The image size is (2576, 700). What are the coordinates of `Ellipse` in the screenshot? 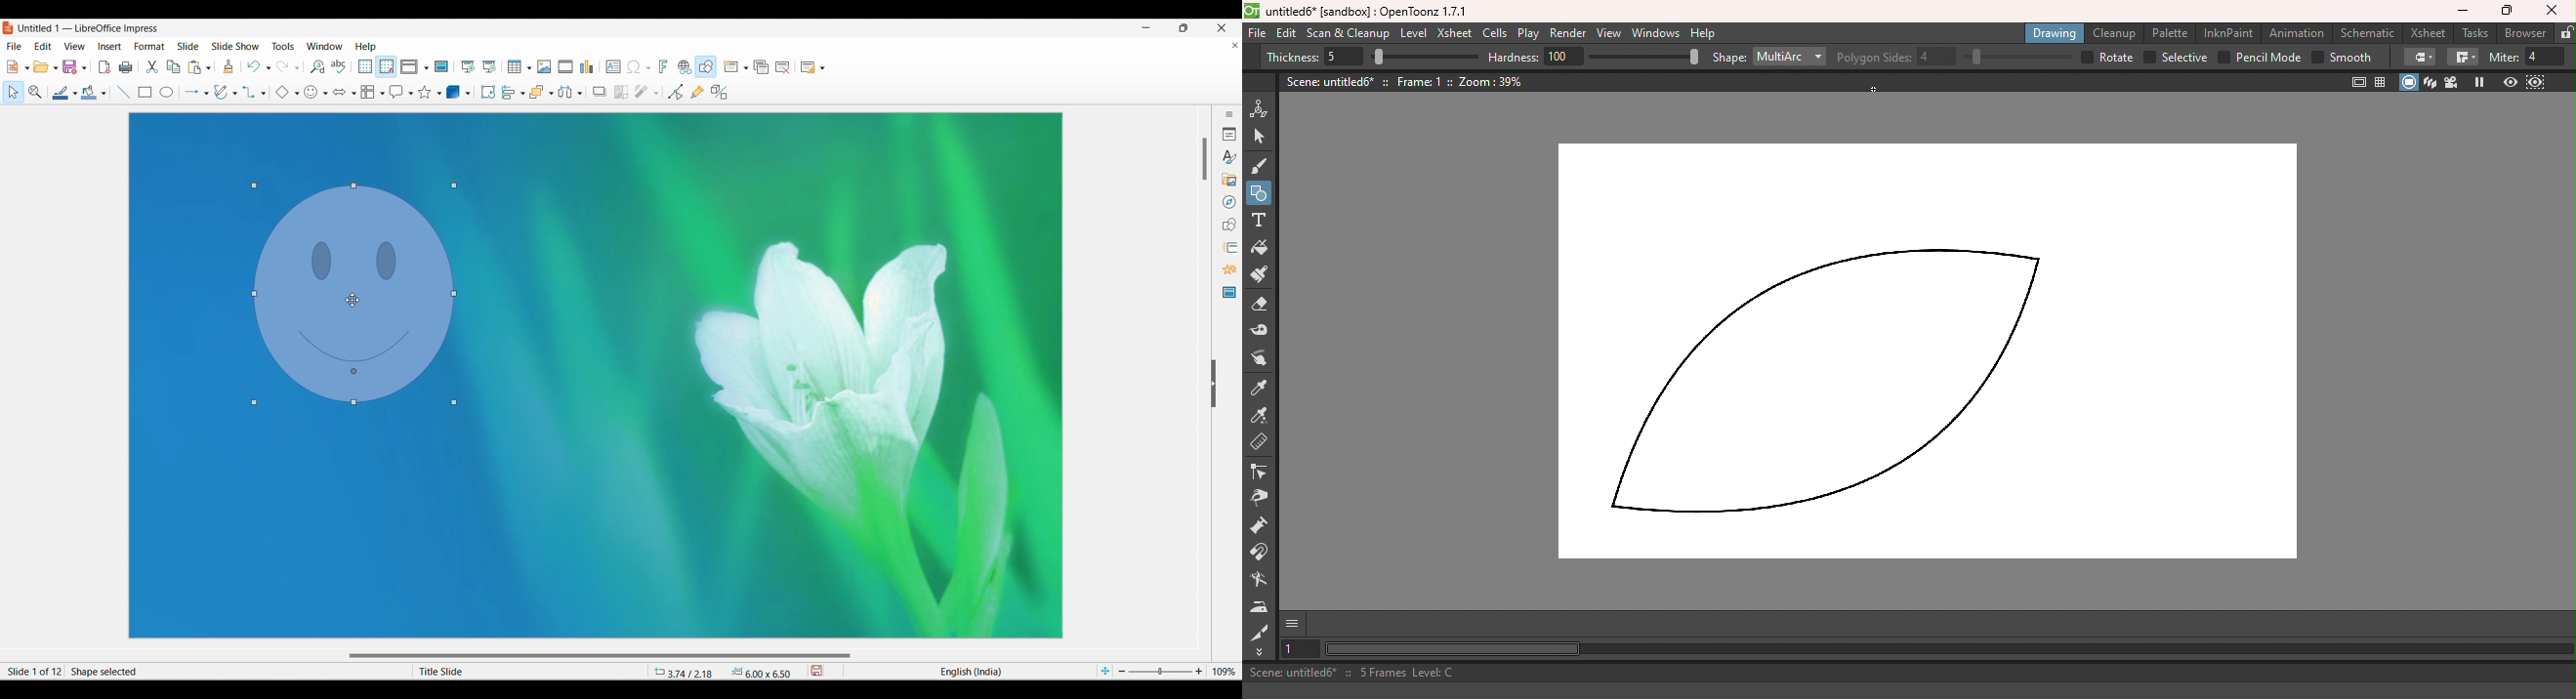 It's located at (166, 91).